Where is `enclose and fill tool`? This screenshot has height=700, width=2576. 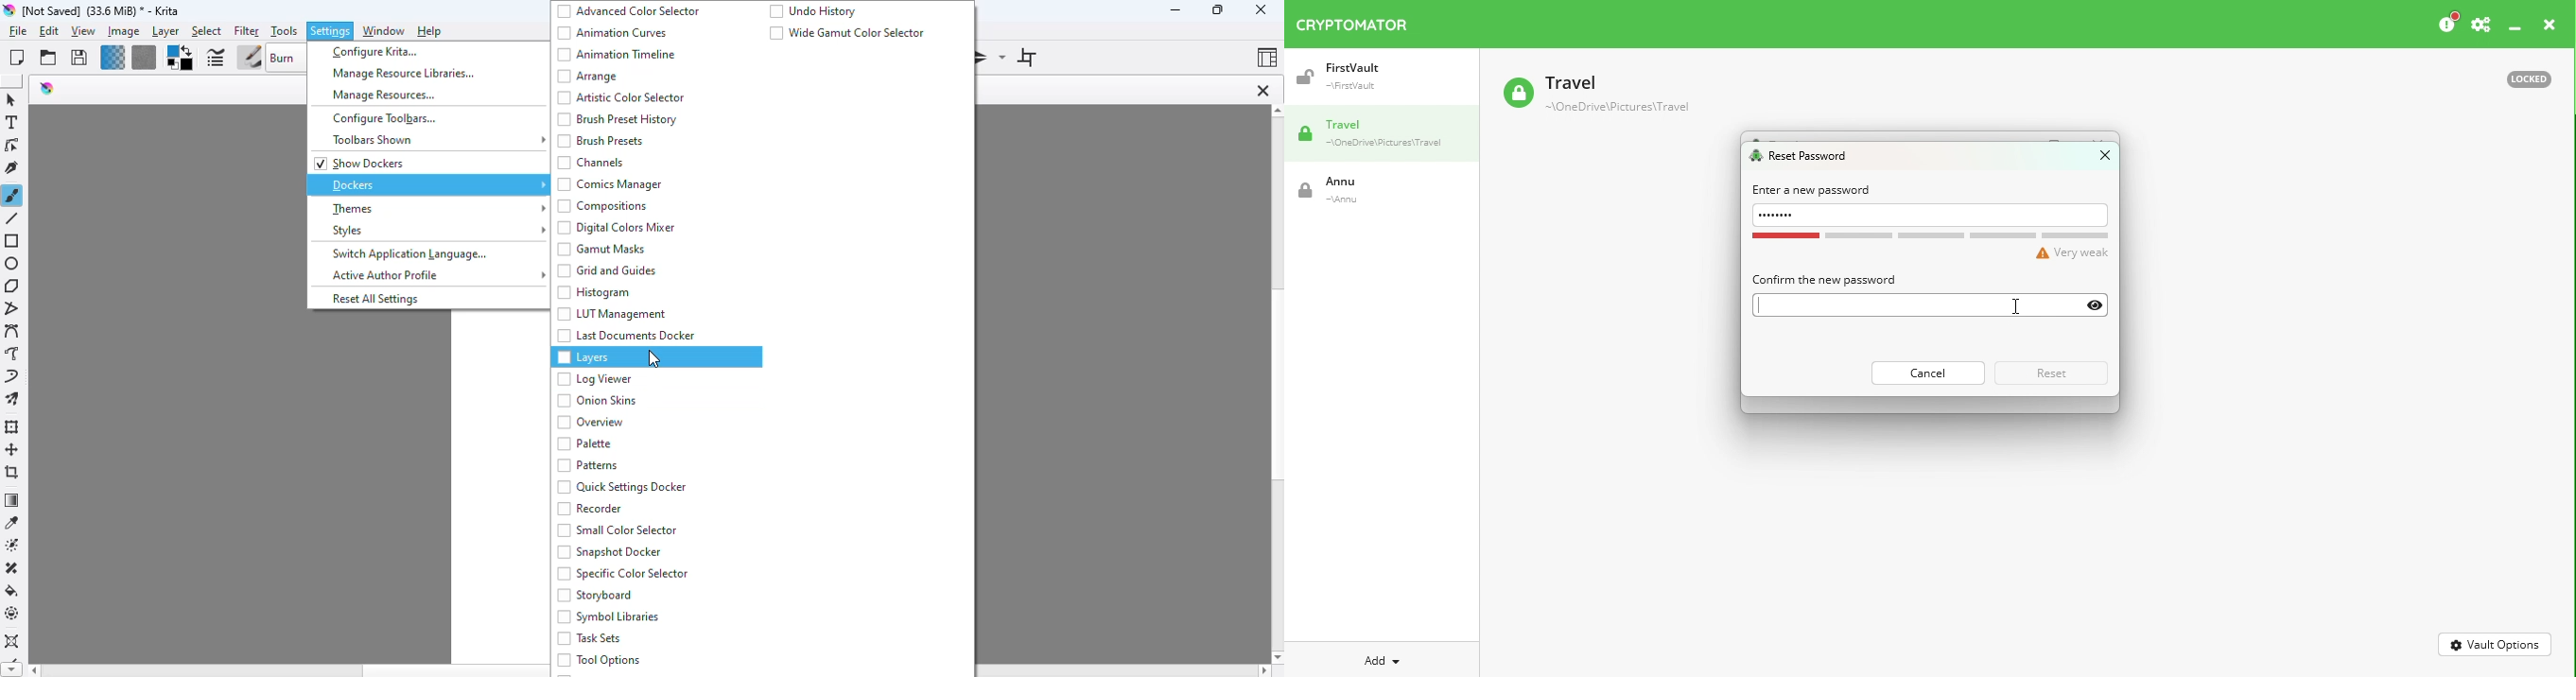
enclose and fill tool is located at coordinates (12, 613).